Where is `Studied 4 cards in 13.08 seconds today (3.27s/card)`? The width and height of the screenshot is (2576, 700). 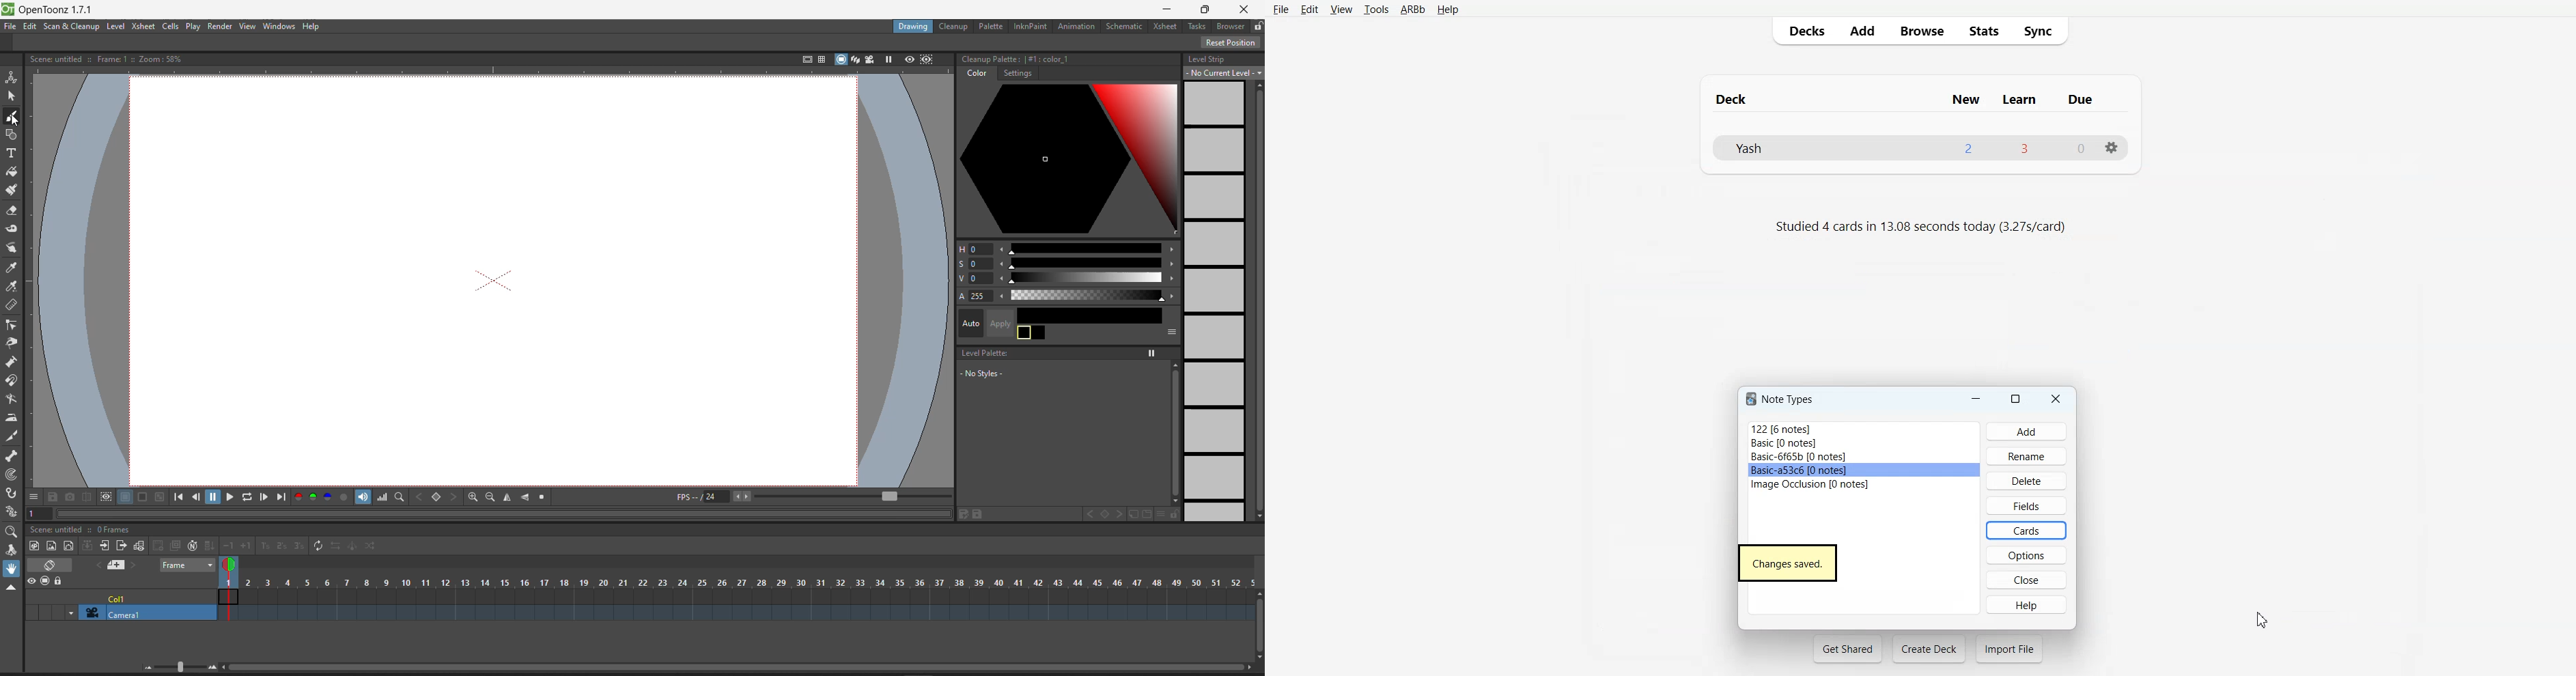
Studied 4 cards in 13.08 seconds today (3.27s/card) is located at coordinates (1923, 227).